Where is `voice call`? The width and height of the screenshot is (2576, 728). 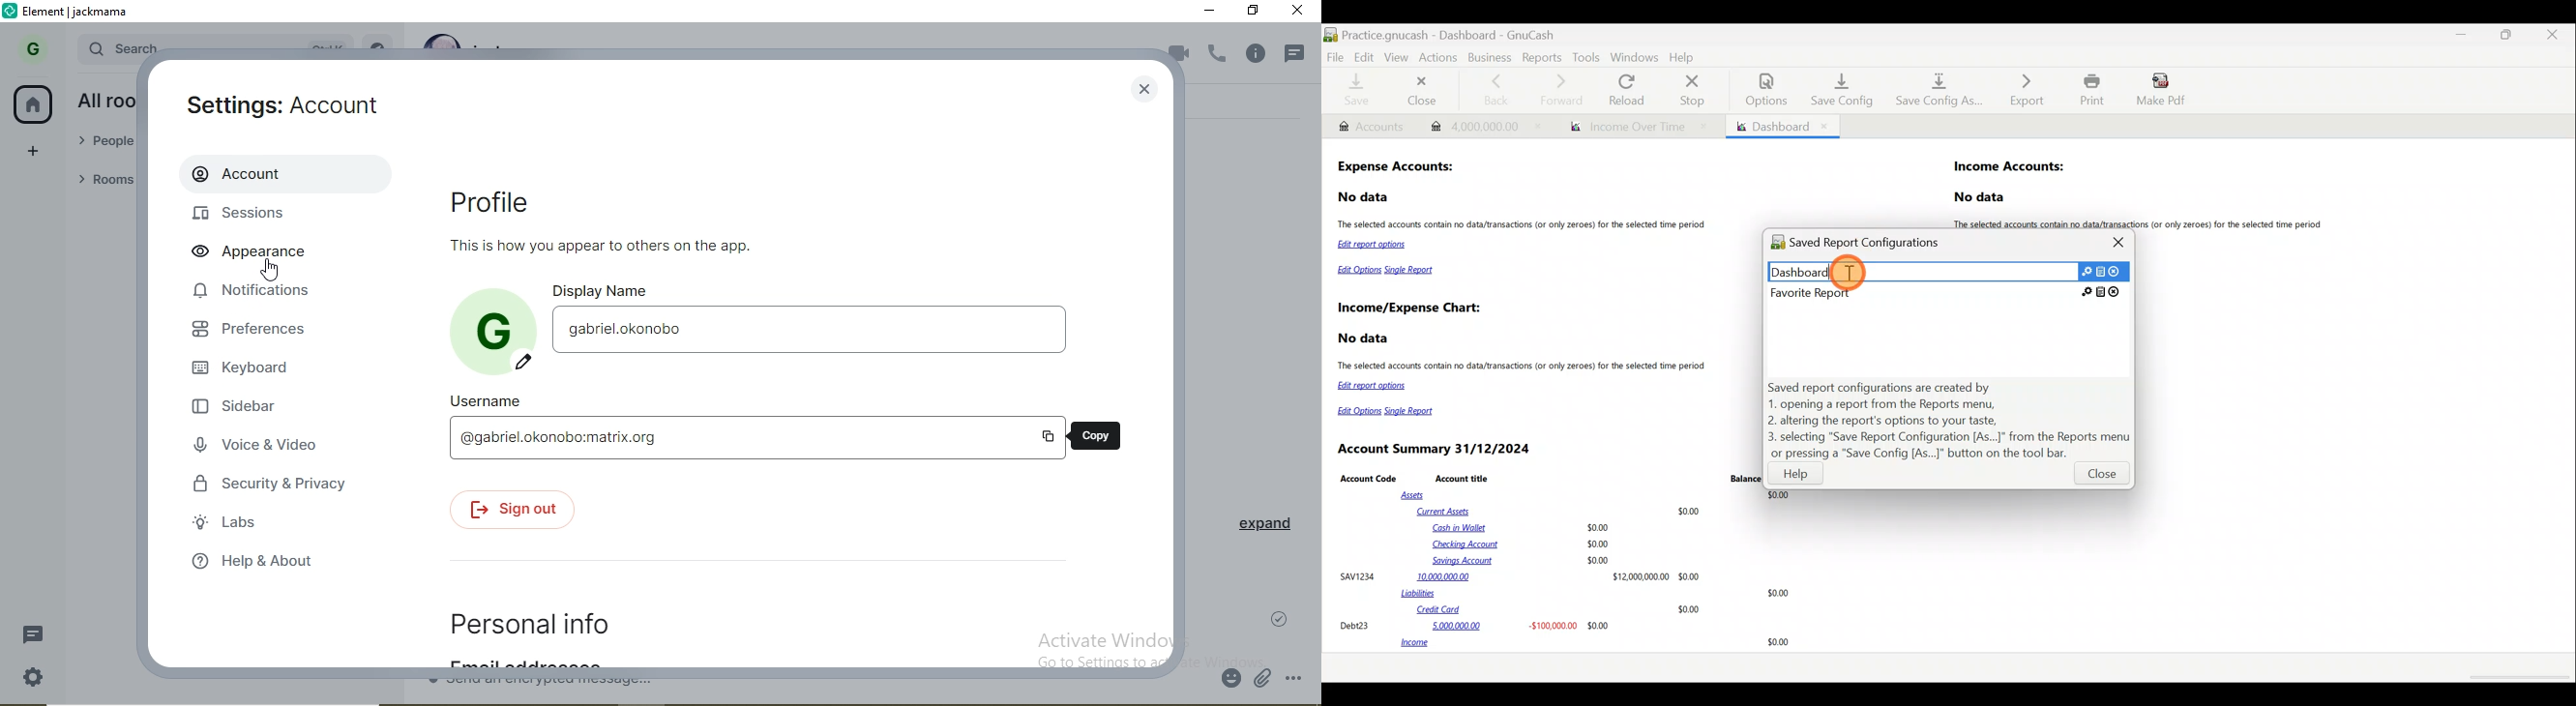 voice call is located at coordinates (1219, 55).